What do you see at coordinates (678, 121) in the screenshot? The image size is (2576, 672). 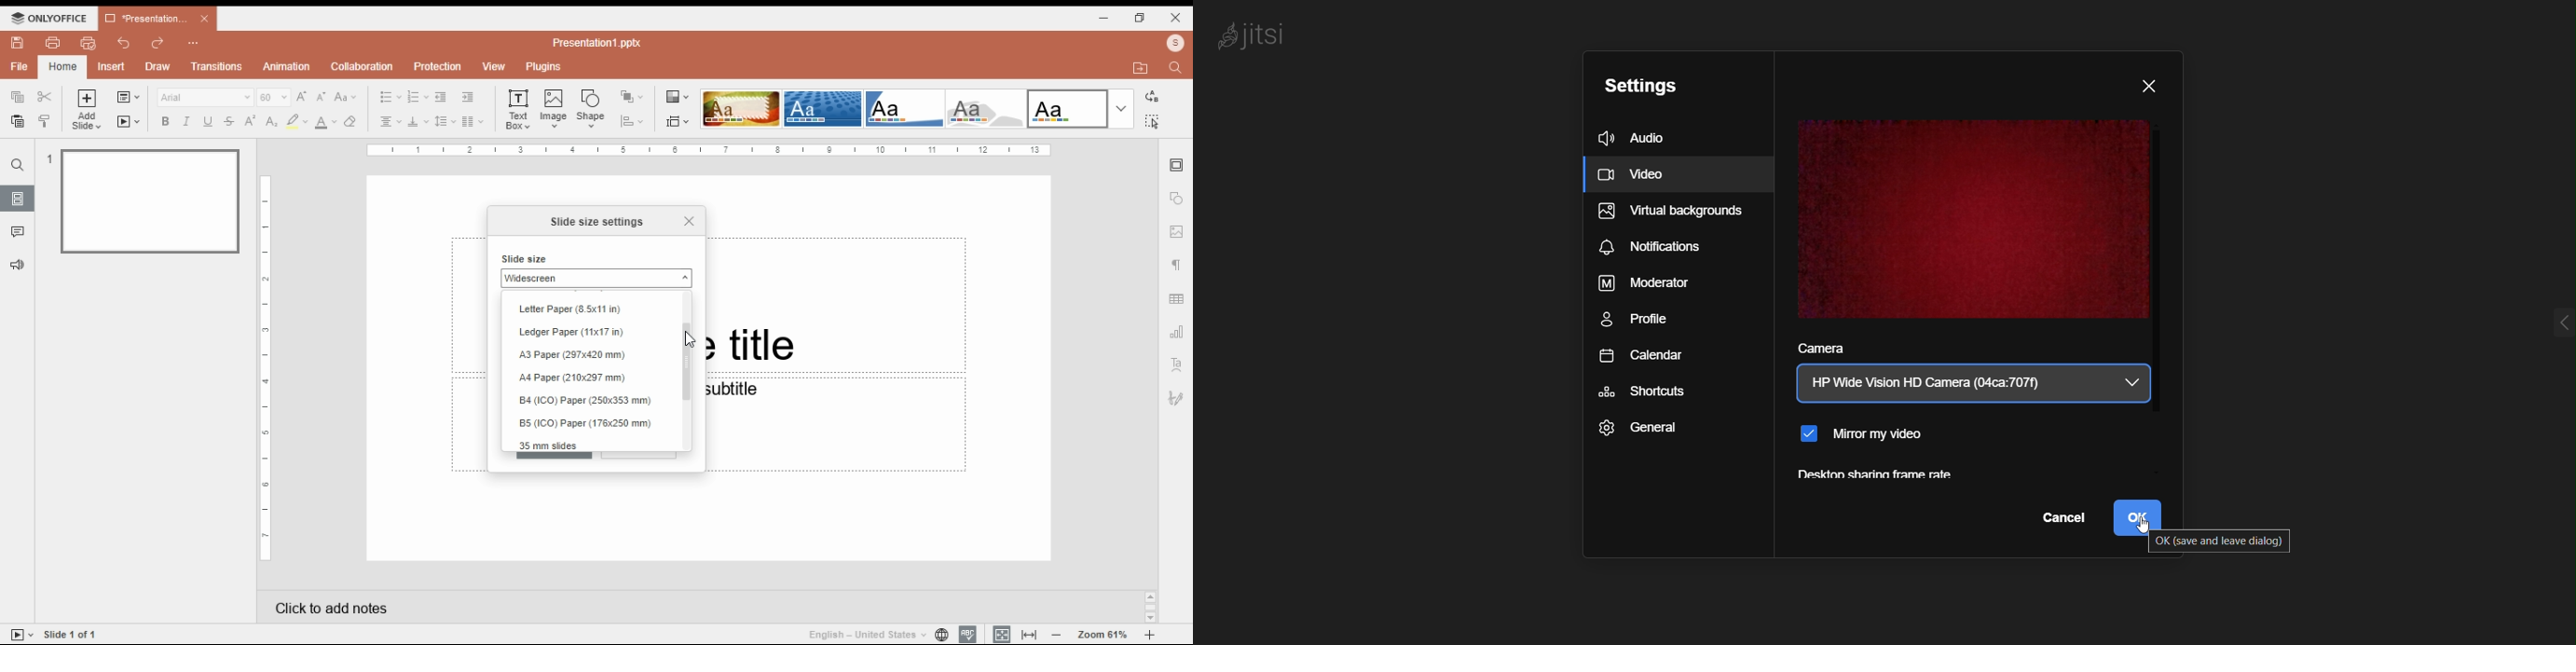 I see `change slide size` at bounding box center [678, 121].